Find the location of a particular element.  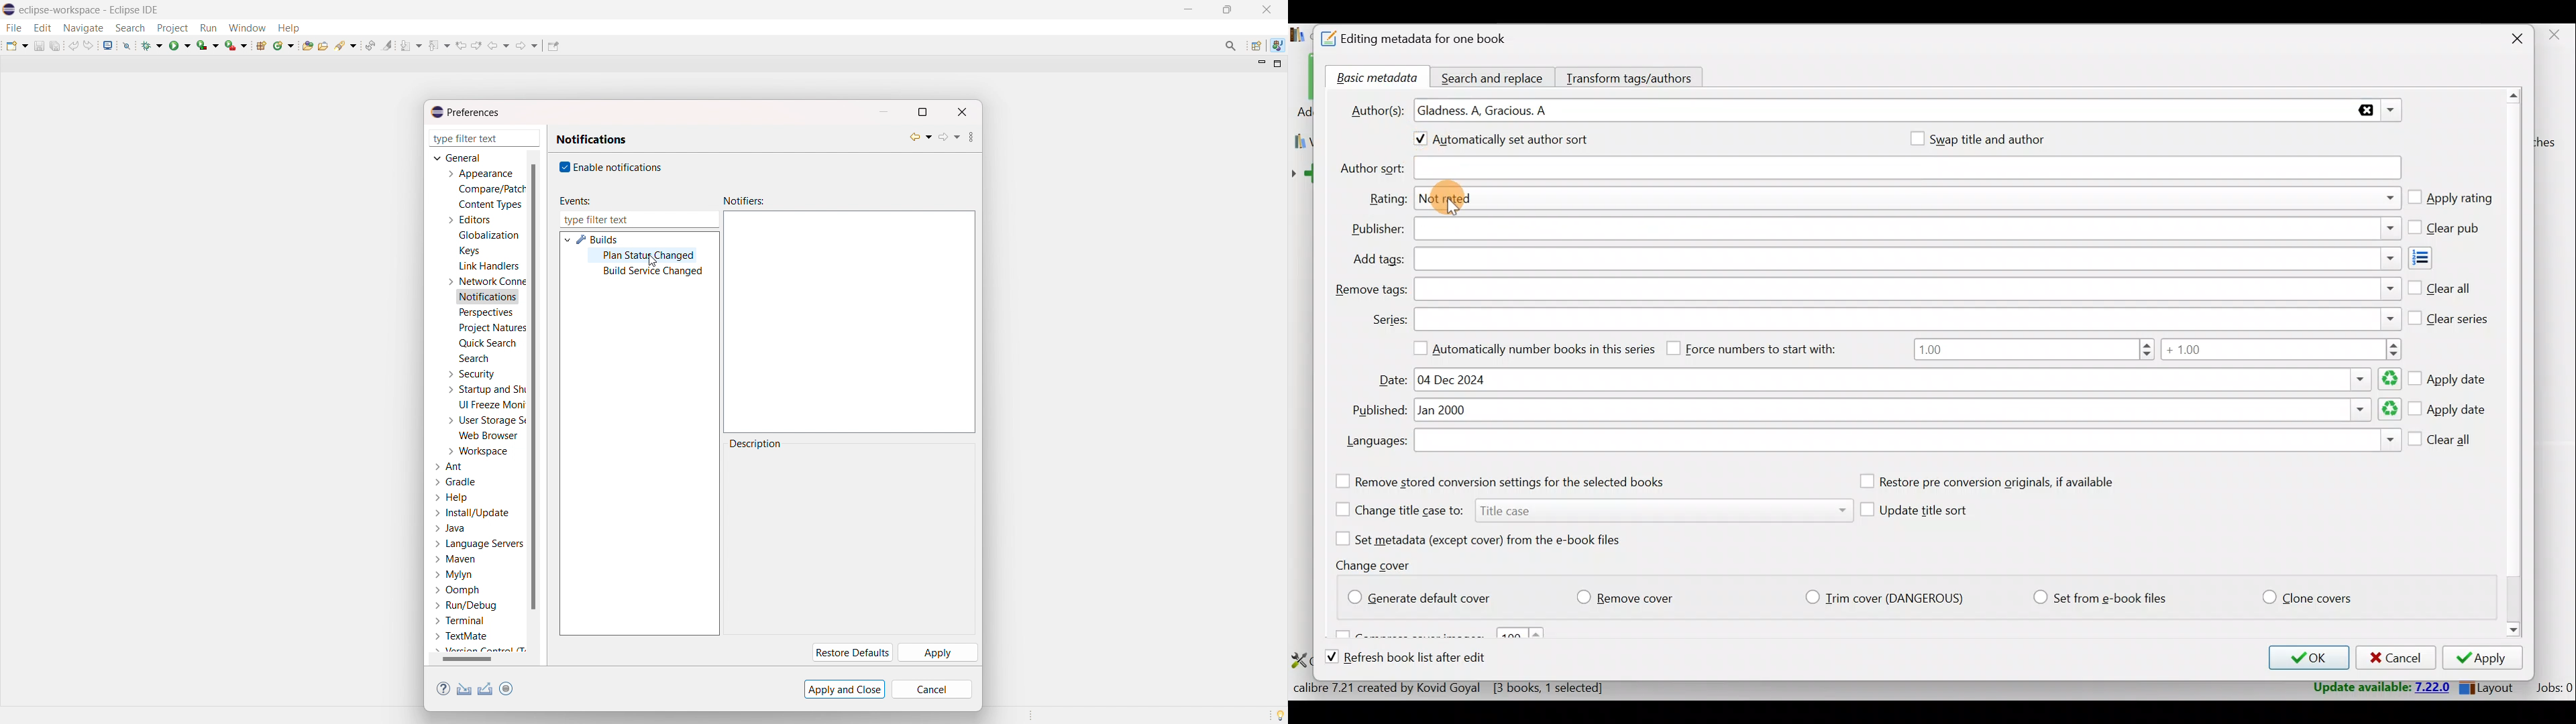

content types is located at coordinates (491, 204).